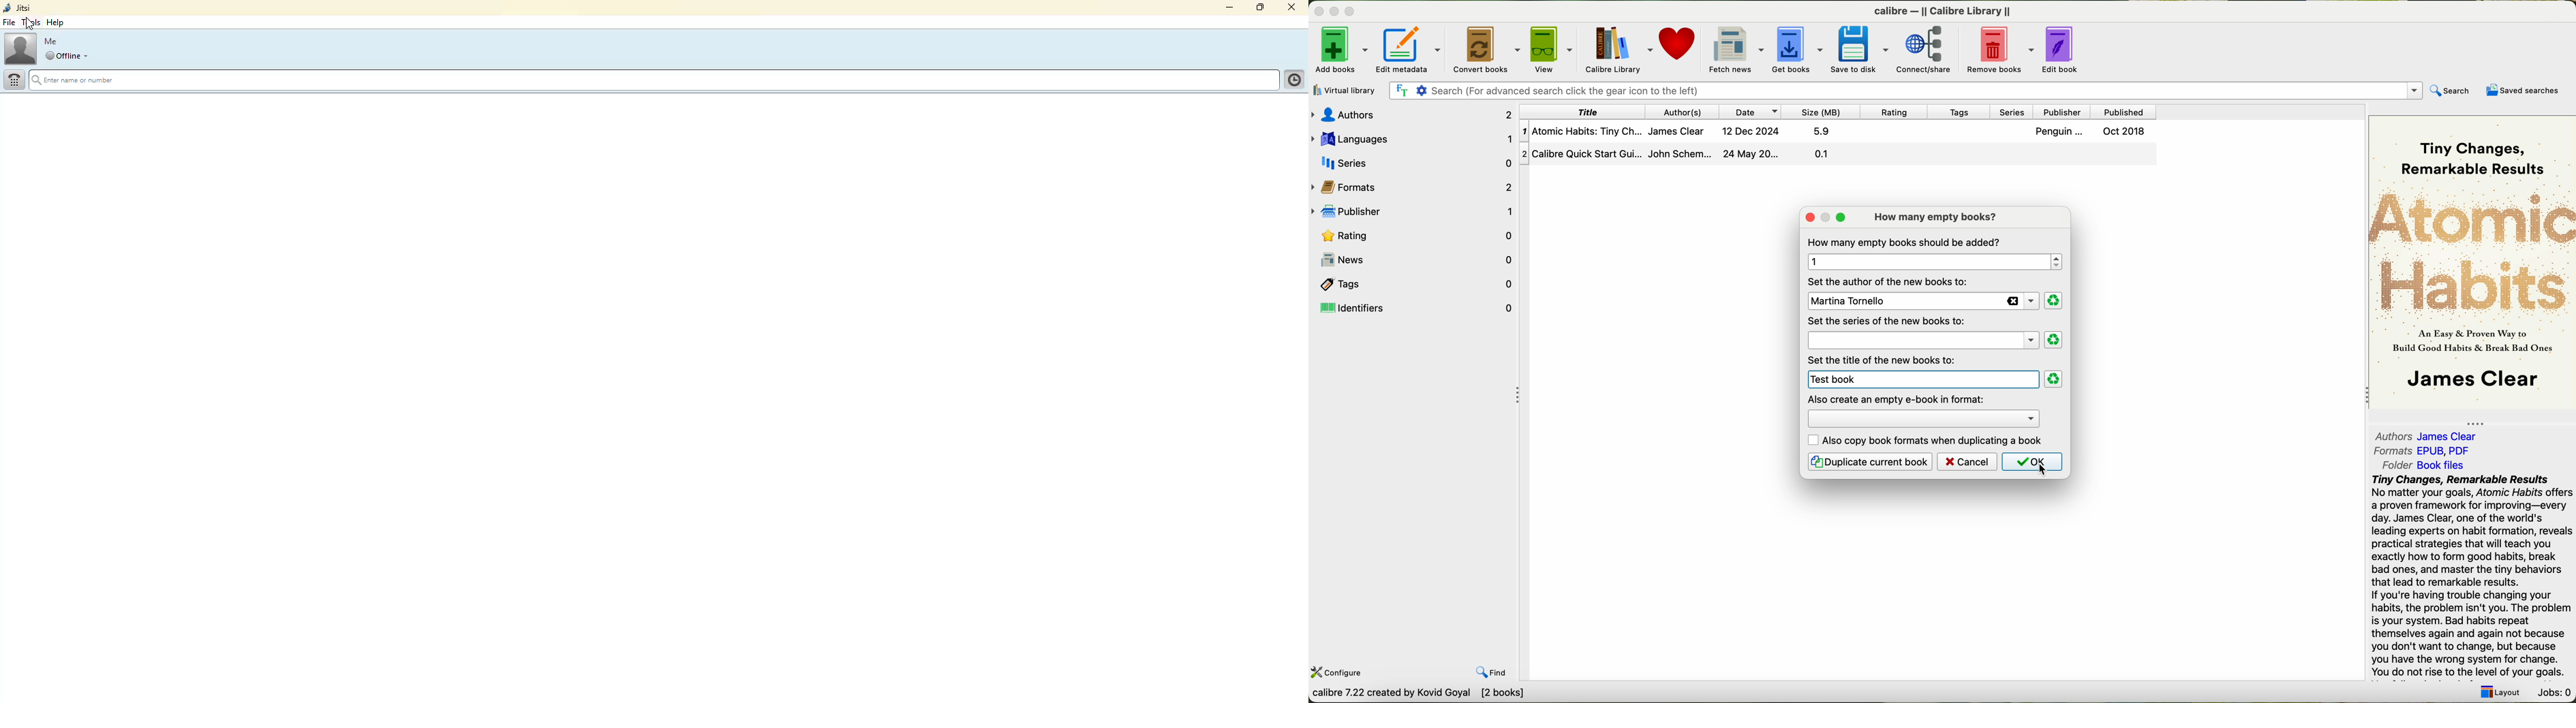 Image resolution: width=2576 pixels, height=728 pixels. Describe the element at coordinates (1965, 112) in the screenshot. I see `tags` at that location.